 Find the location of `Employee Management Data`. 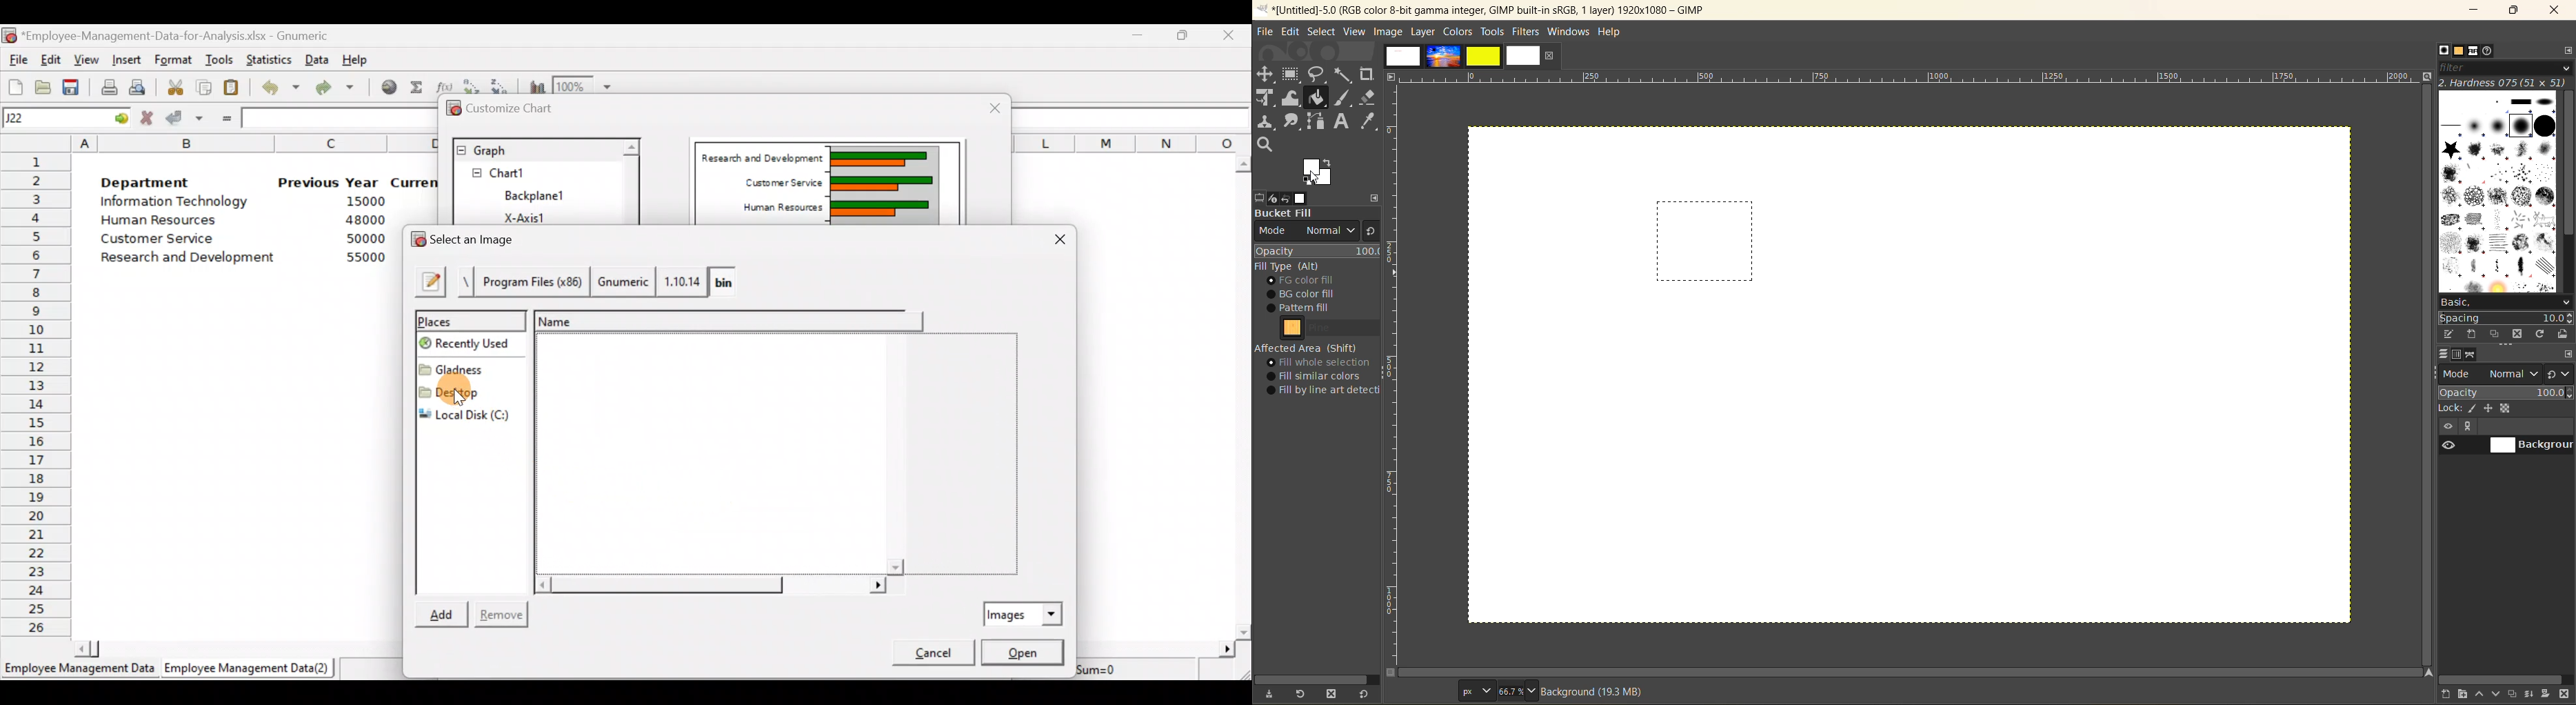

Employee Management Data is located at coordinates (78, 670).